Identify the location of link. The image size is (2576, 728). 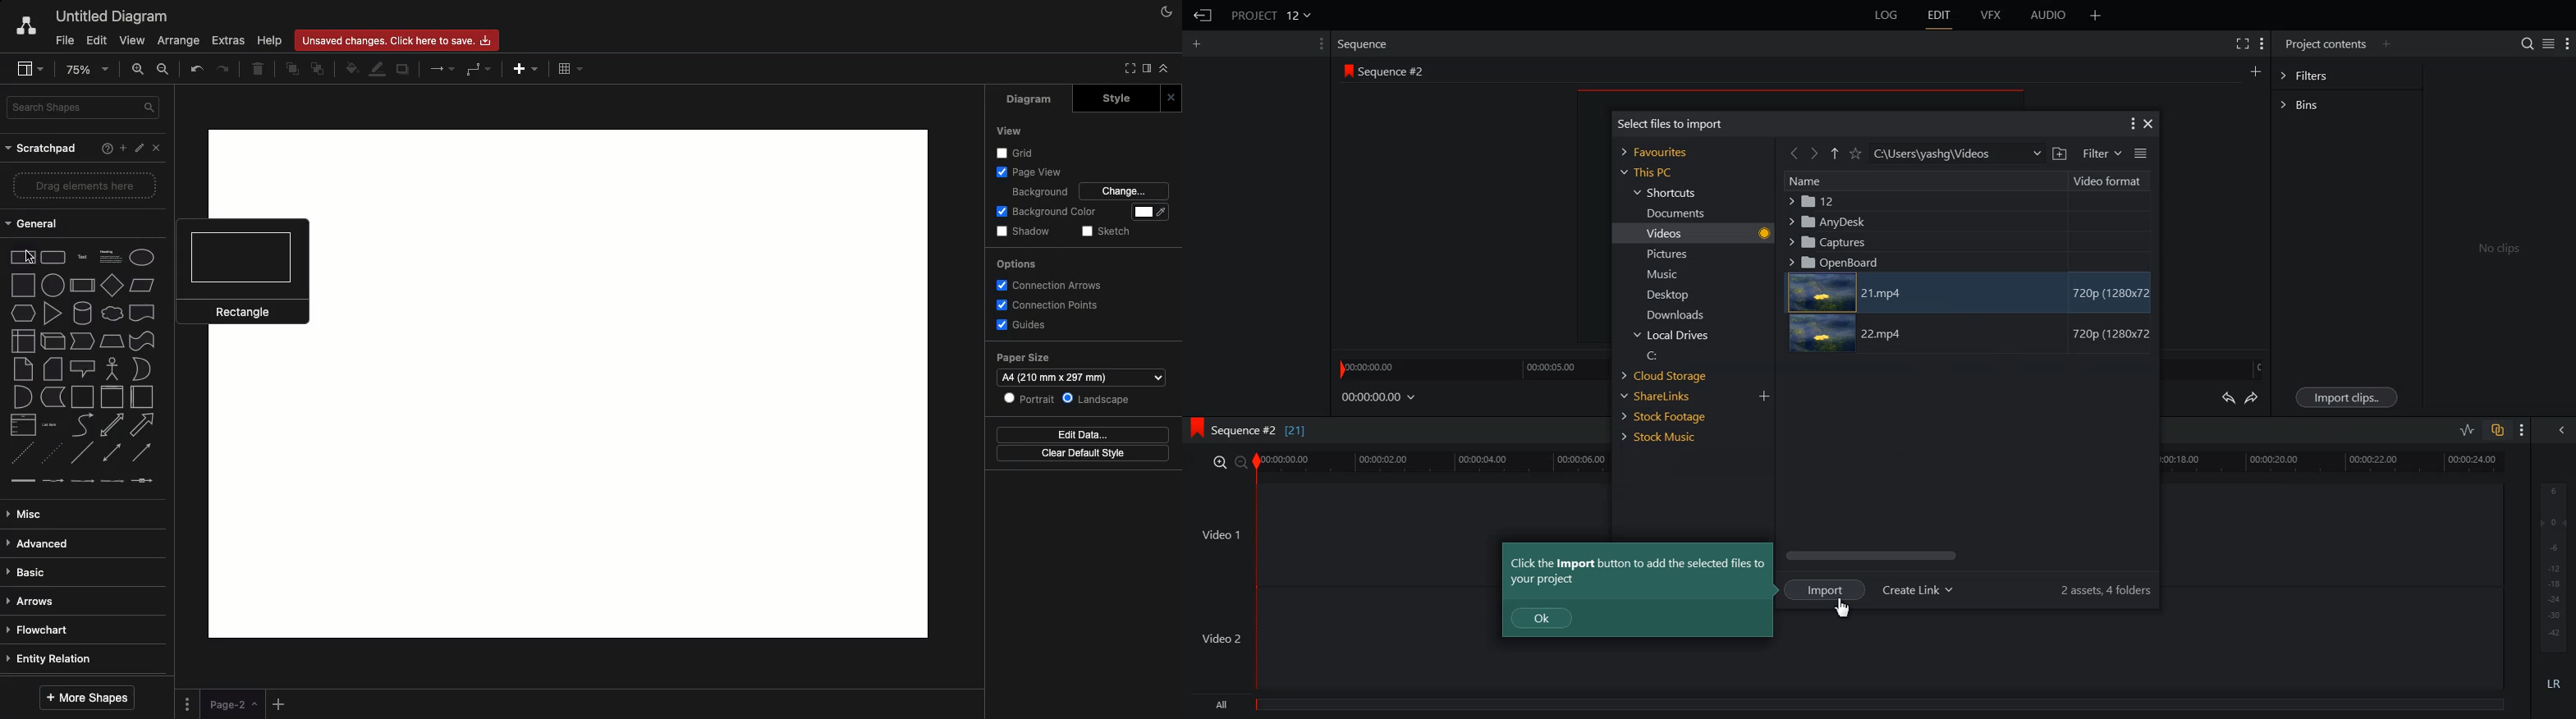
(21, 480).